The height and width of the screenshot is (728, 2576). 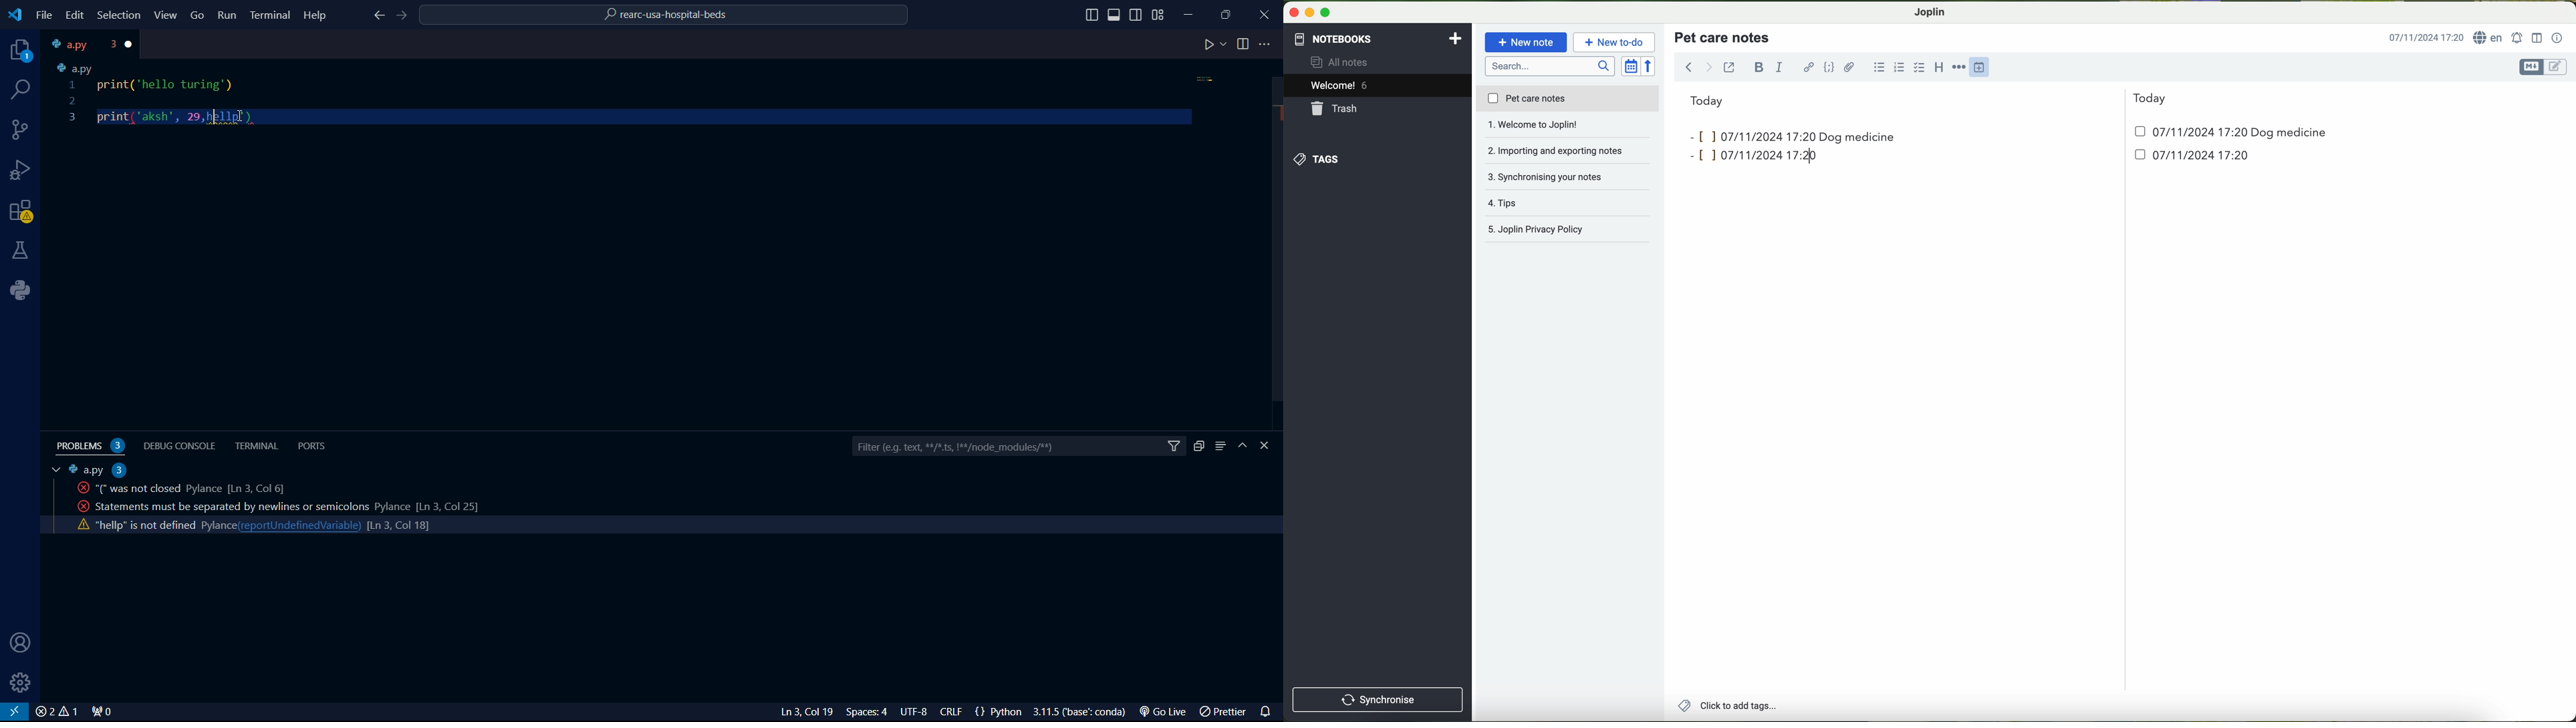 What do you see at coordinates (1315, 159) in the screenshot?
I see `tags` at bounding box center [1315, 159].